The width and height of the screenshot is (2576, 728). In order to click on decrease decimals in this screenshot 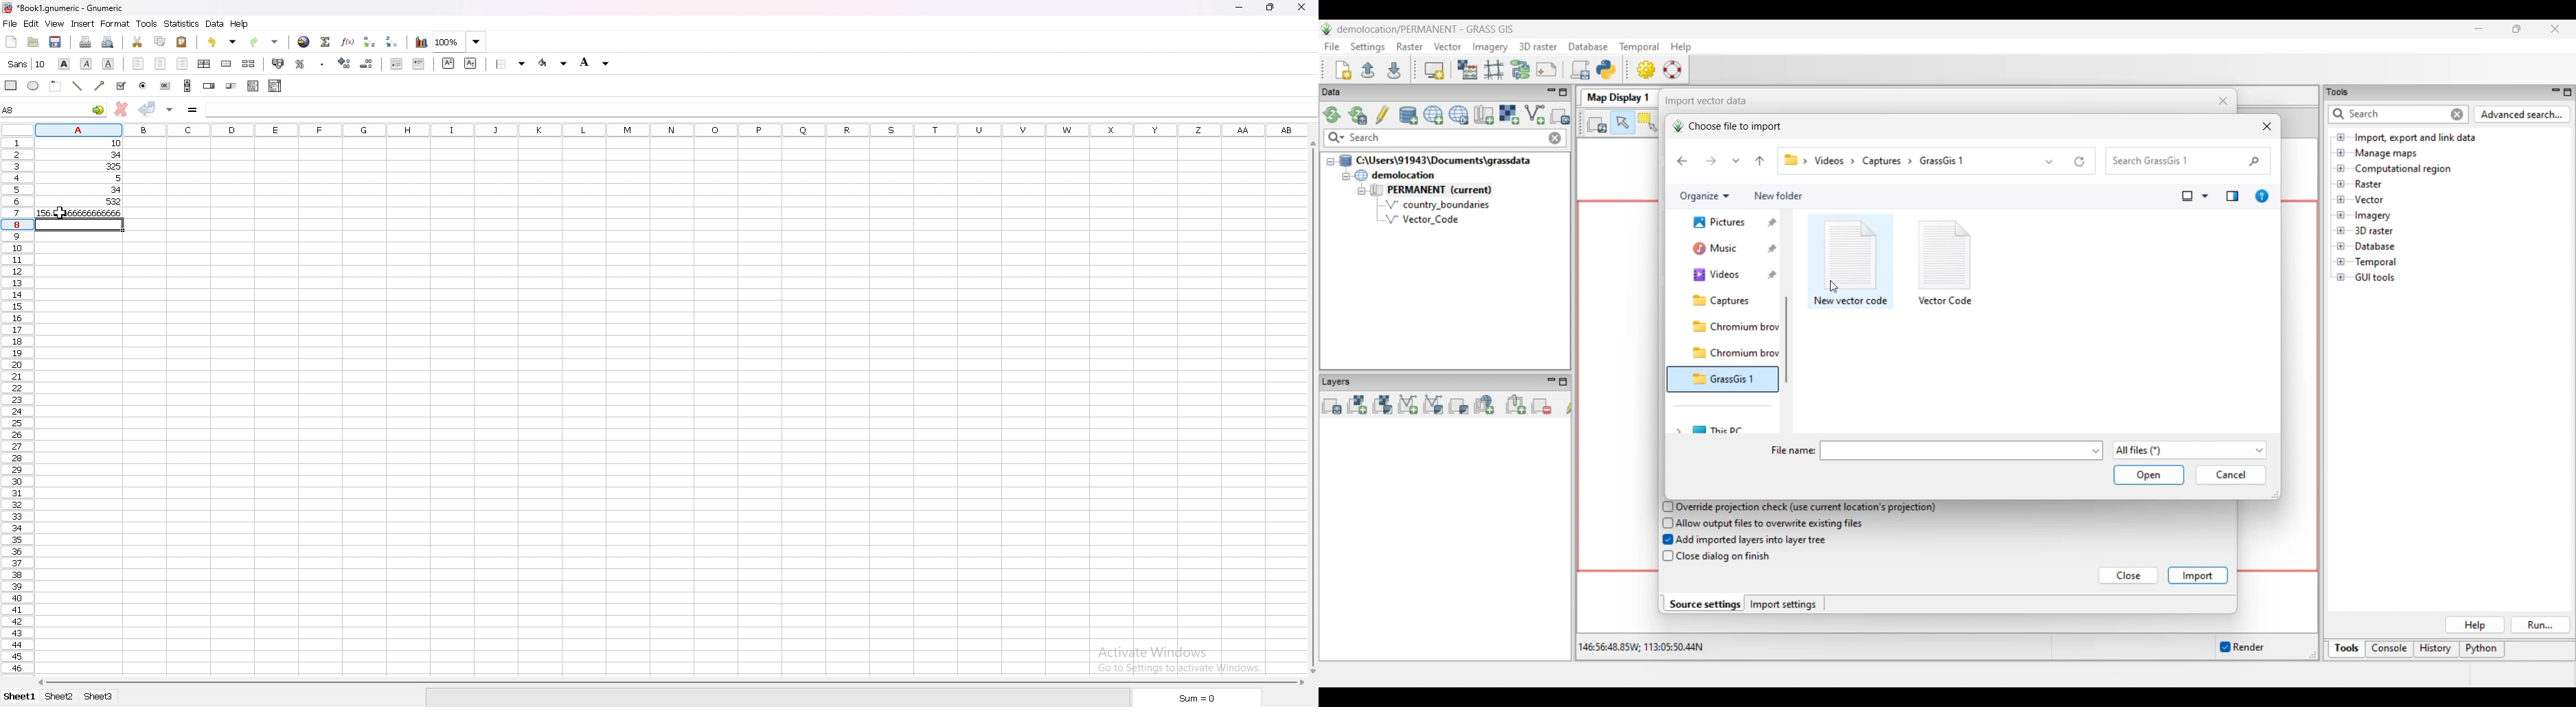, I will do `click(368, 63)`.